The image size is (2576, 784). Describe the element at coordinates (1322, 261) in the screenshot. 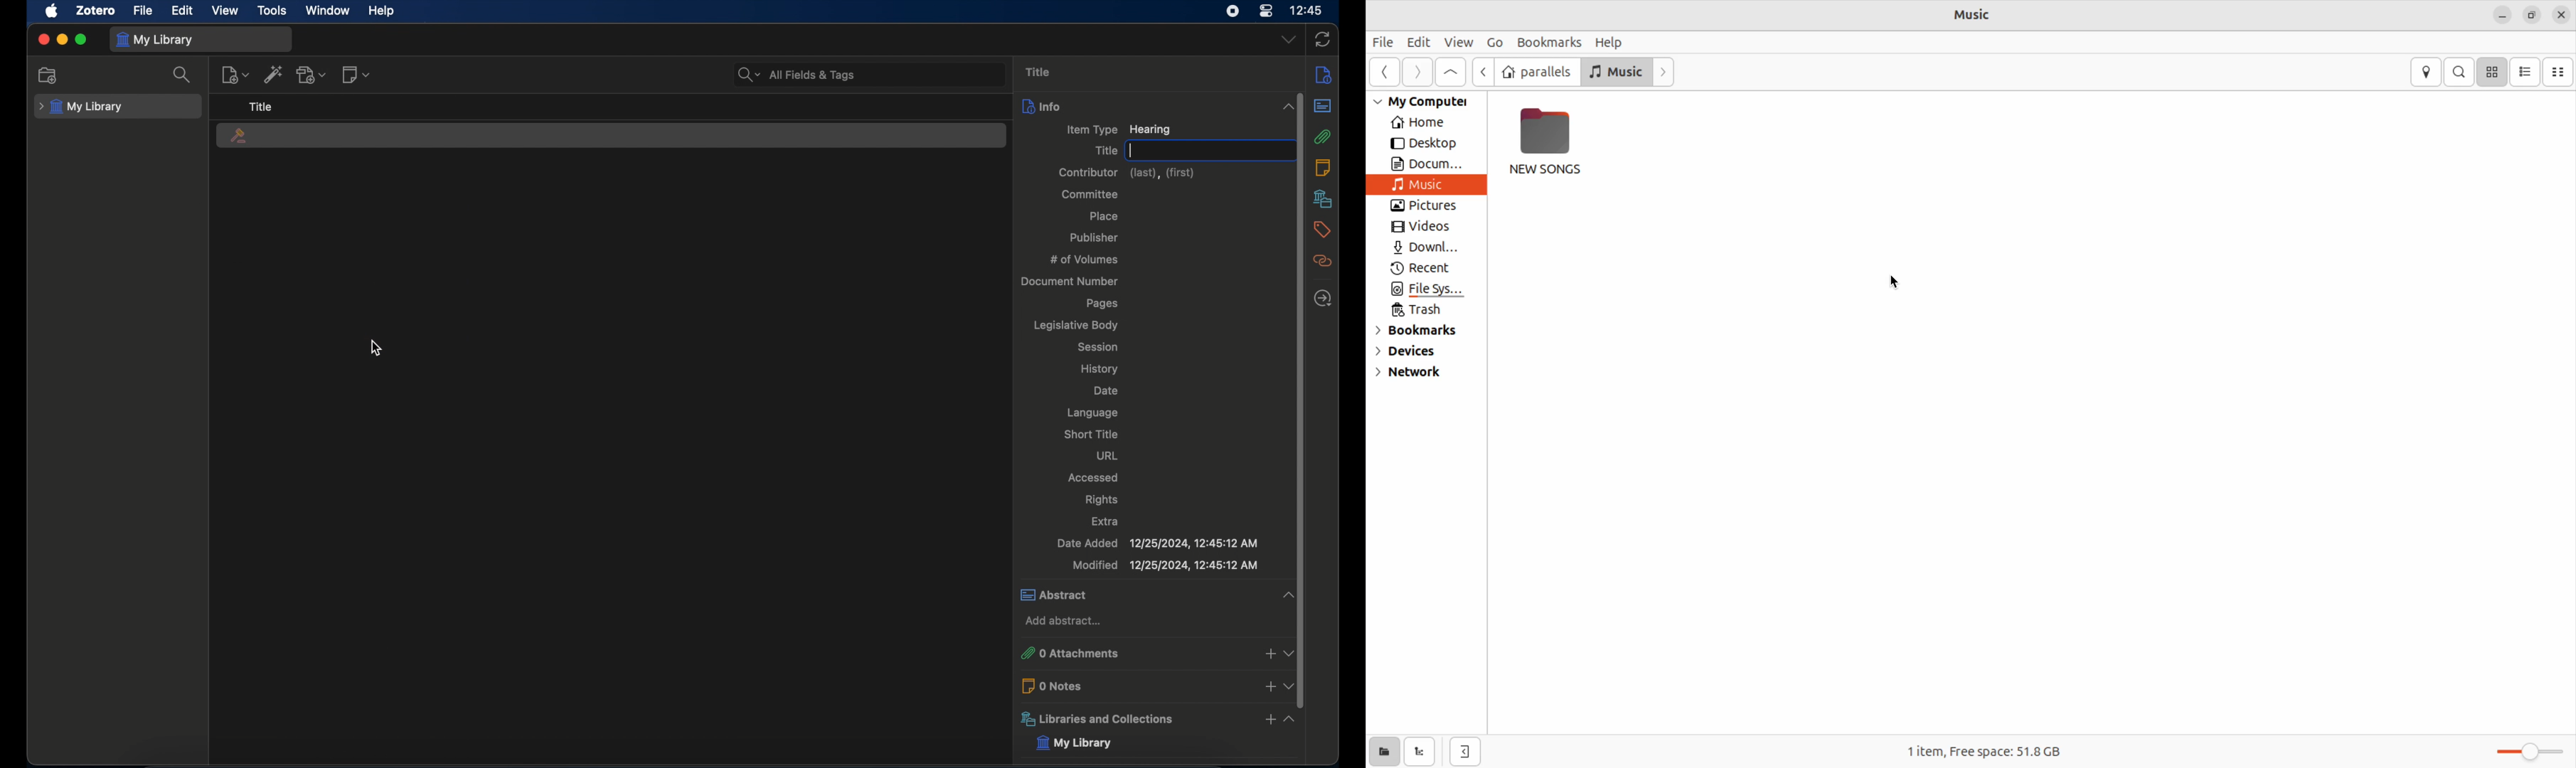

I see `related` at that location.